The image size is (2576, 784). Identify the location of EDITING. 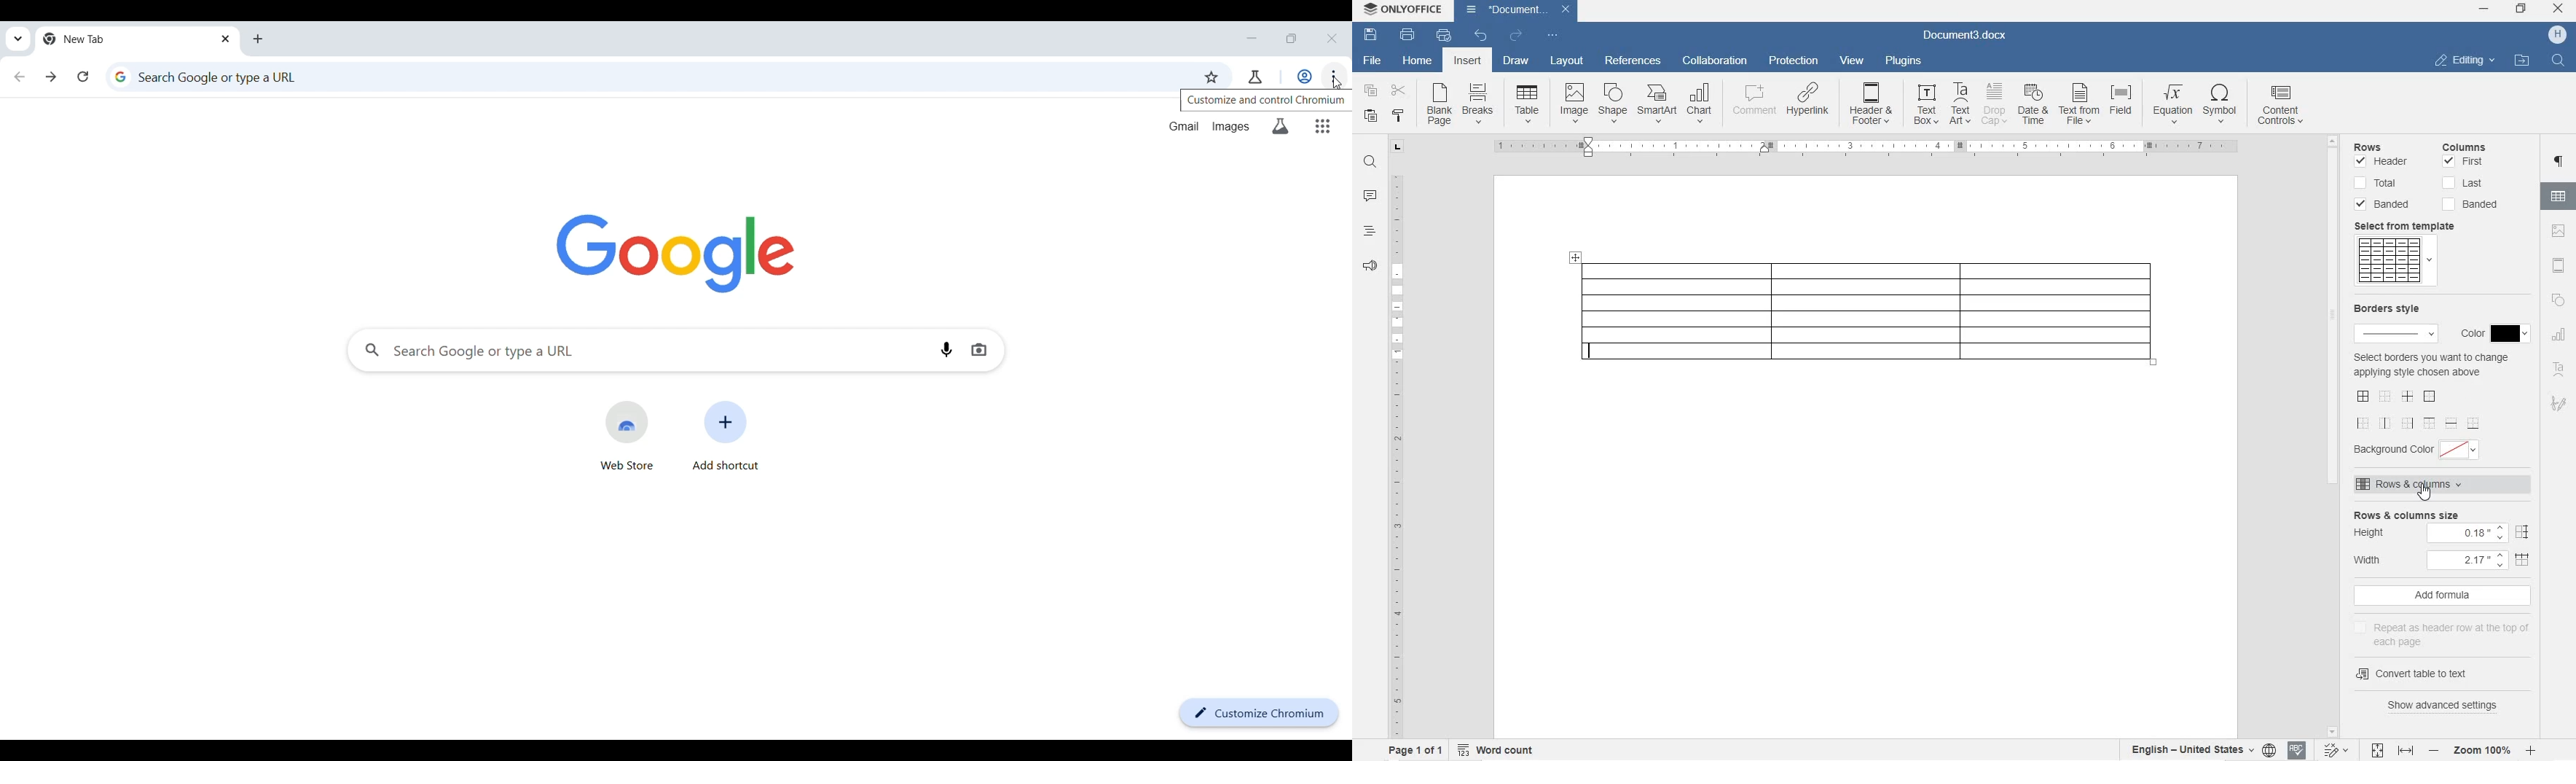
(2466, 61).